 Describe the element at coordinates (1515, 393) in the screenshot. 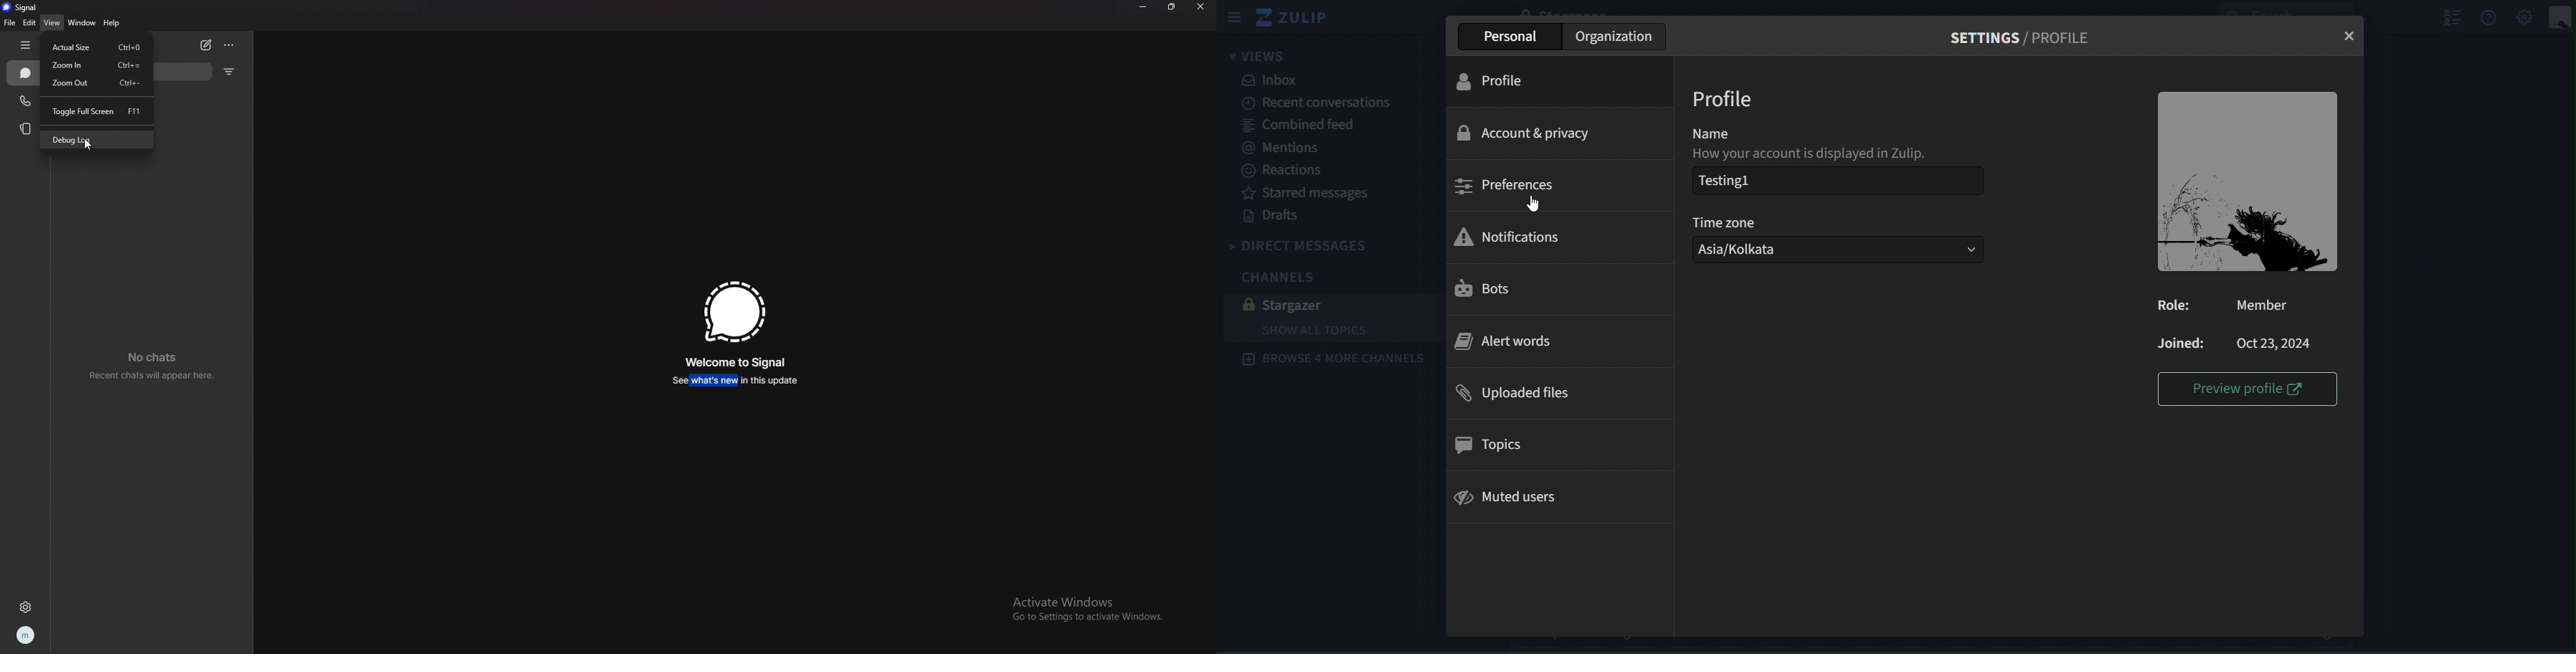

I see `uploaded files` at that location.